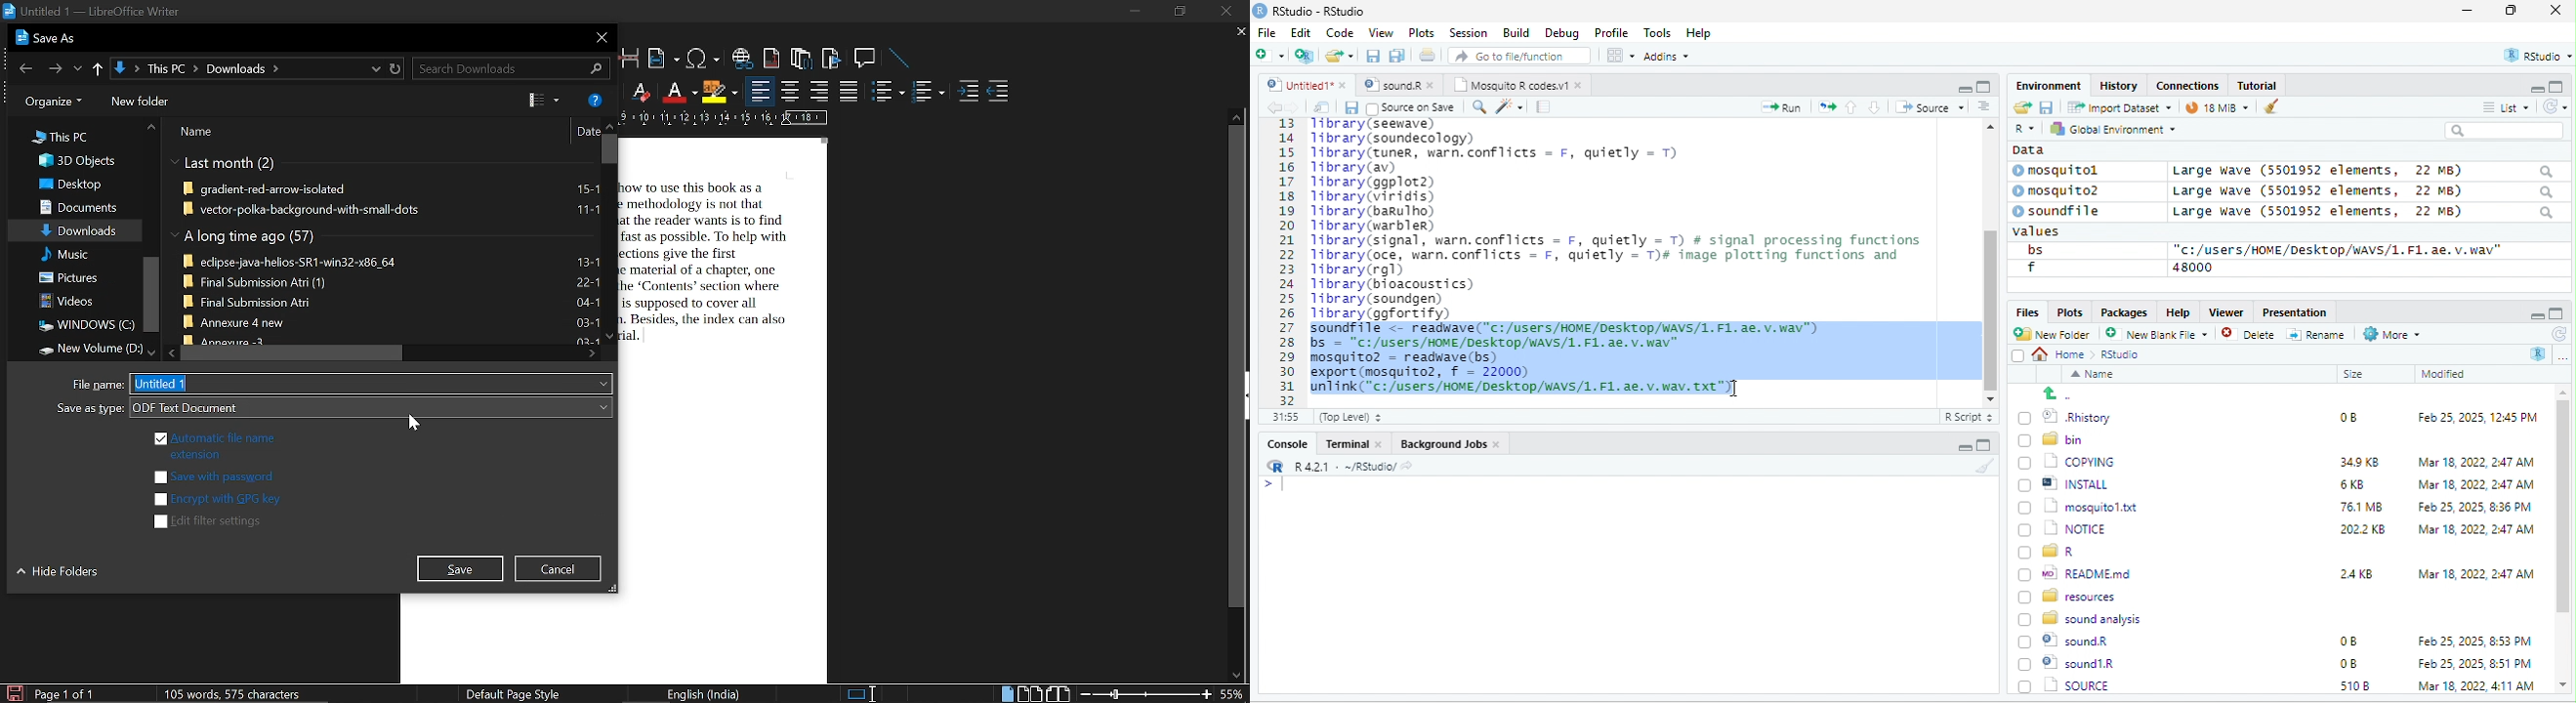 The height and width of the screenshot is (728, 2576). I want to click on 5108, so click(2350, 662).